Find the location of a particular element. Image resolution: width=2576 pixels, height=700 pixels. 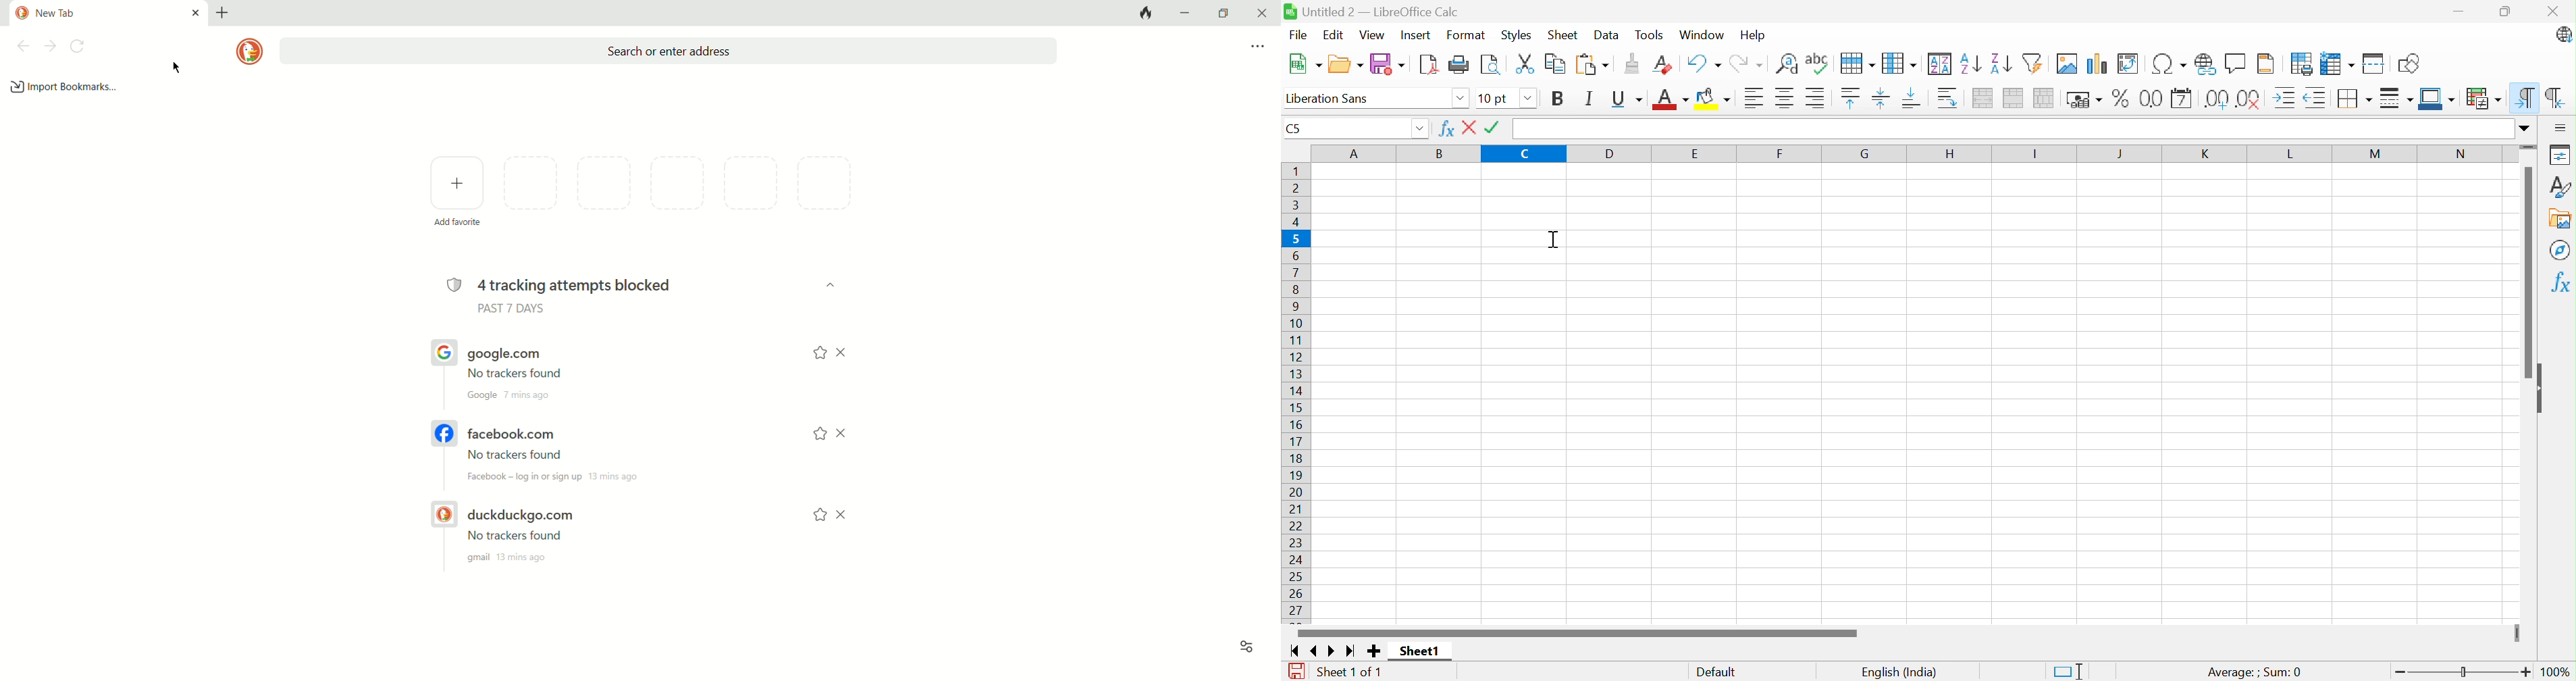

Align right is located at coordinates (1816, 97).